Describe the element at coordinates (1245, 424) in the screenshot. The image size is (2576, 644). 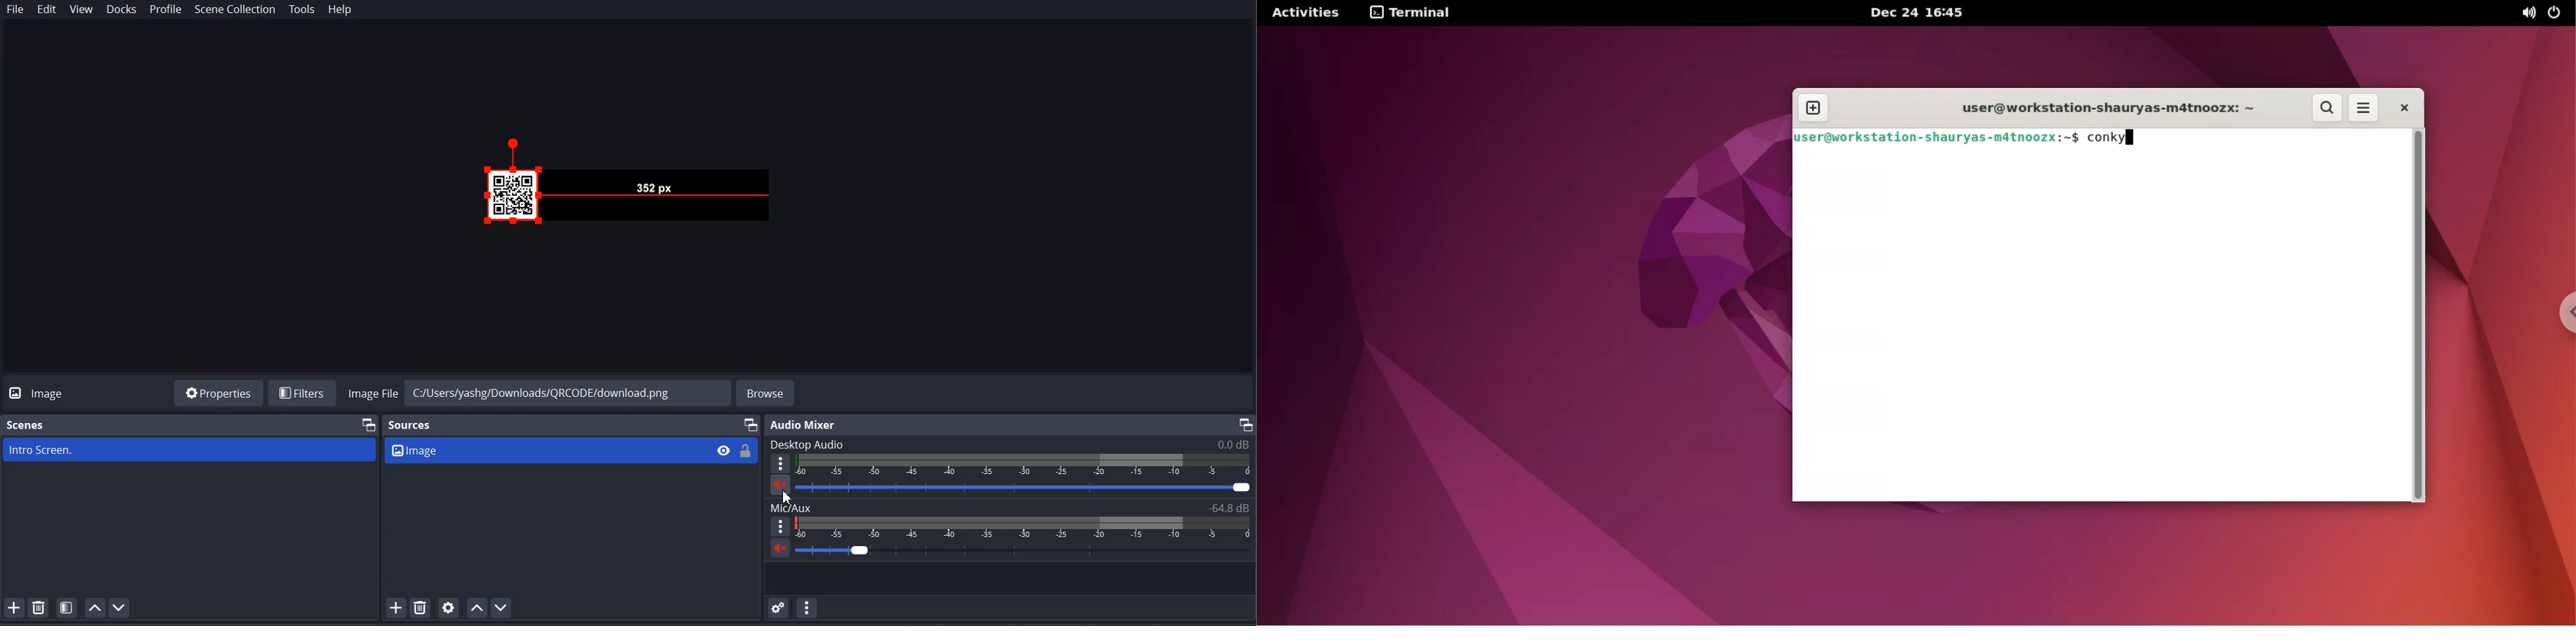
I see `Maximize` at that location.